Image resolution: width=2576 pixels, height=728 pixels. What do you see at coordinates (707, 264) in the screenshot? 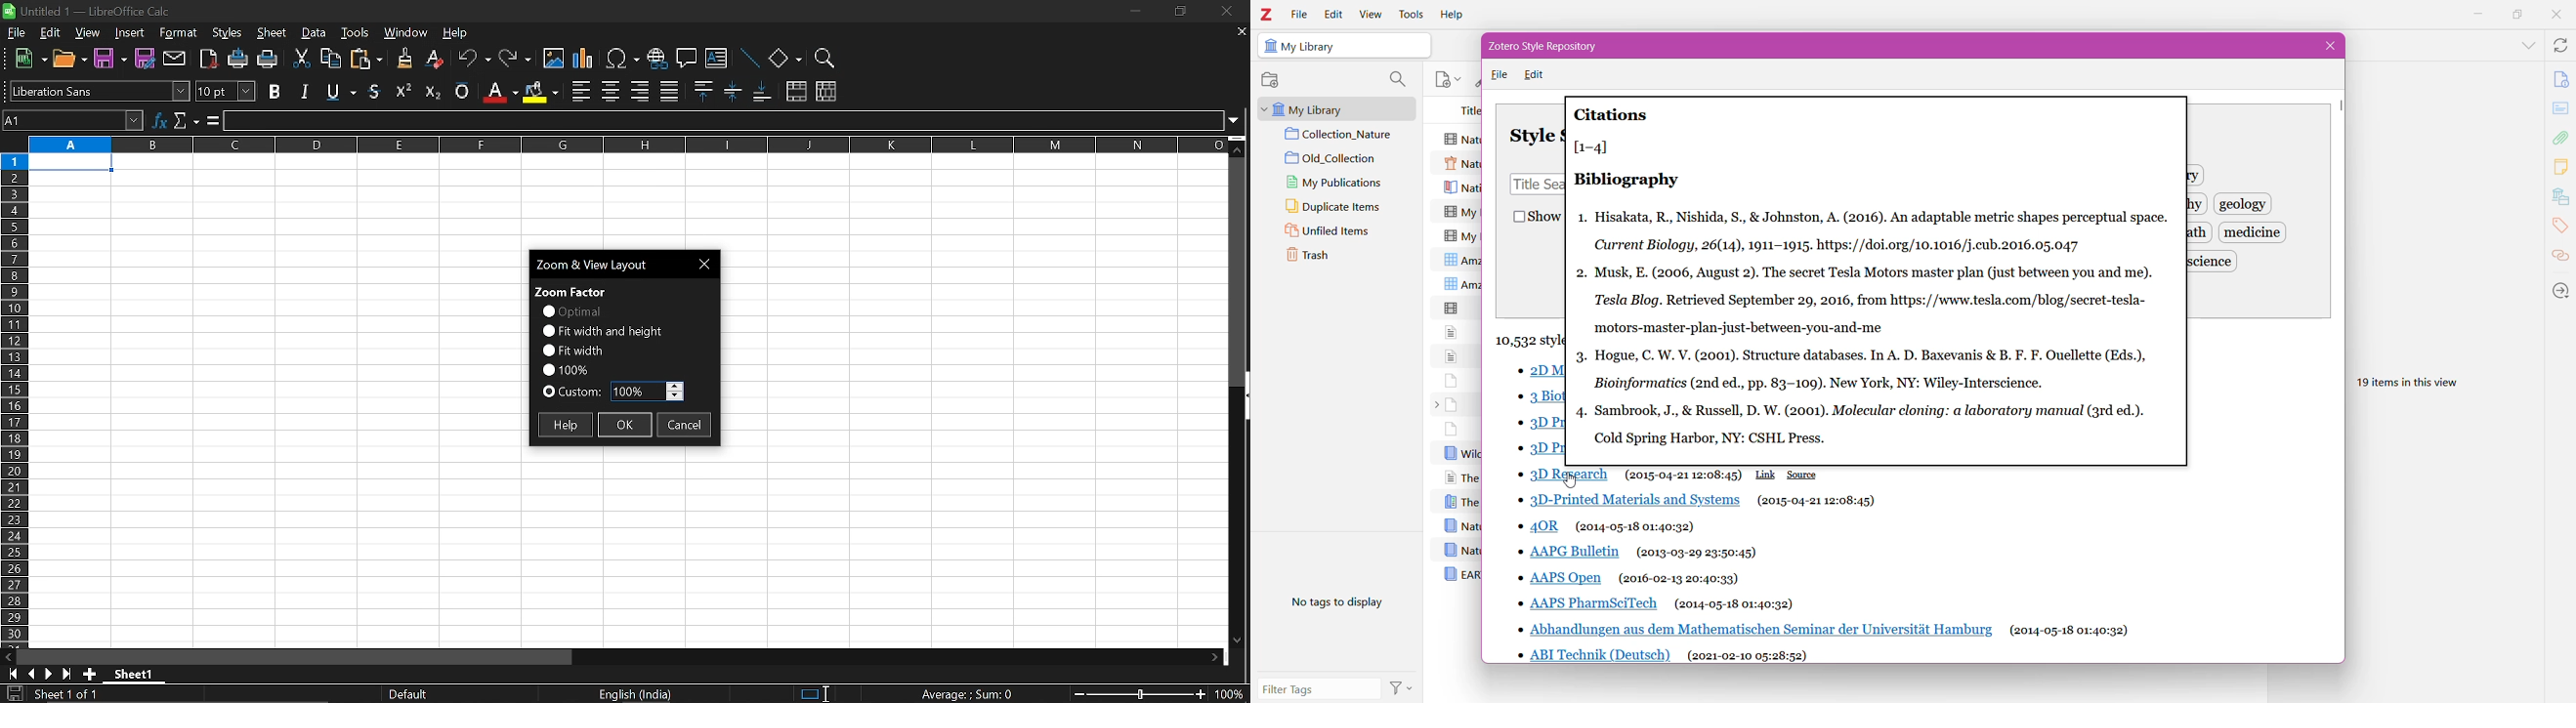
I see `Close` at bounding box center [707, 264].